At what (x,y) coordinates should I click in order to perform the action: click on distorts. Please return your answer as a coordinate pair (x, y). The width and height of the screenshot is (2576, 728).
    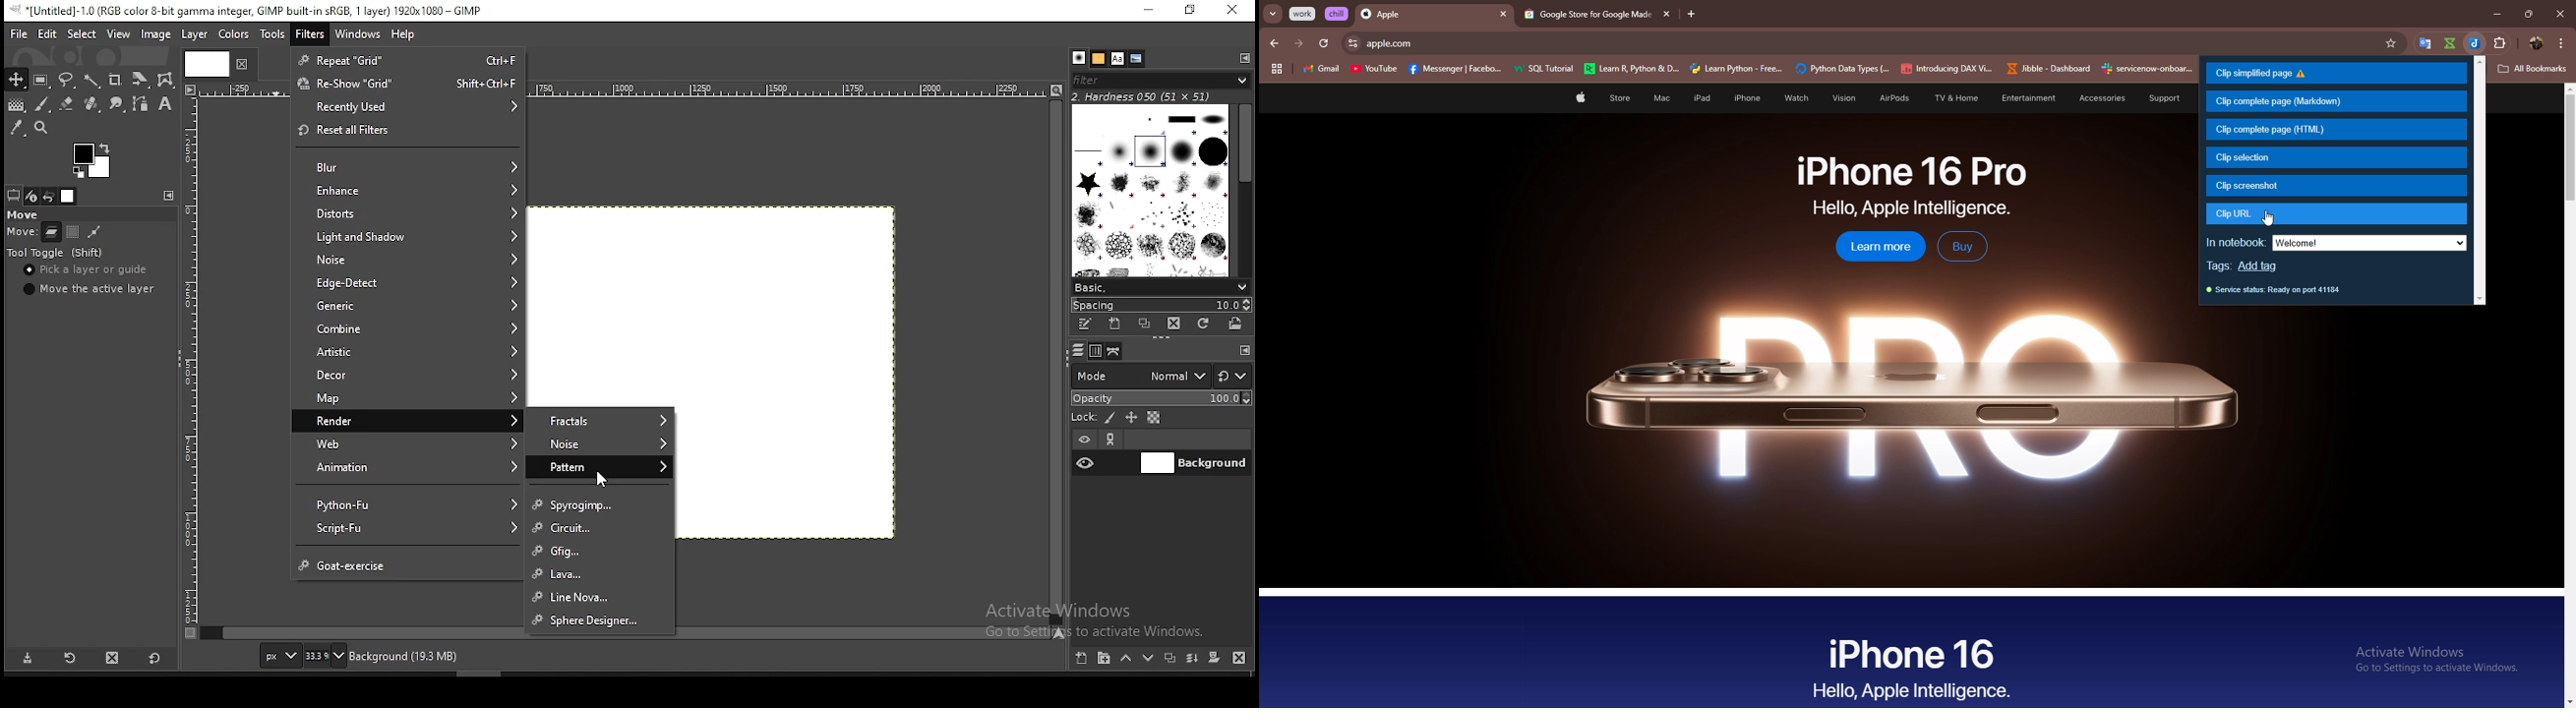
    Looking at the image, I should click on (408, 211).